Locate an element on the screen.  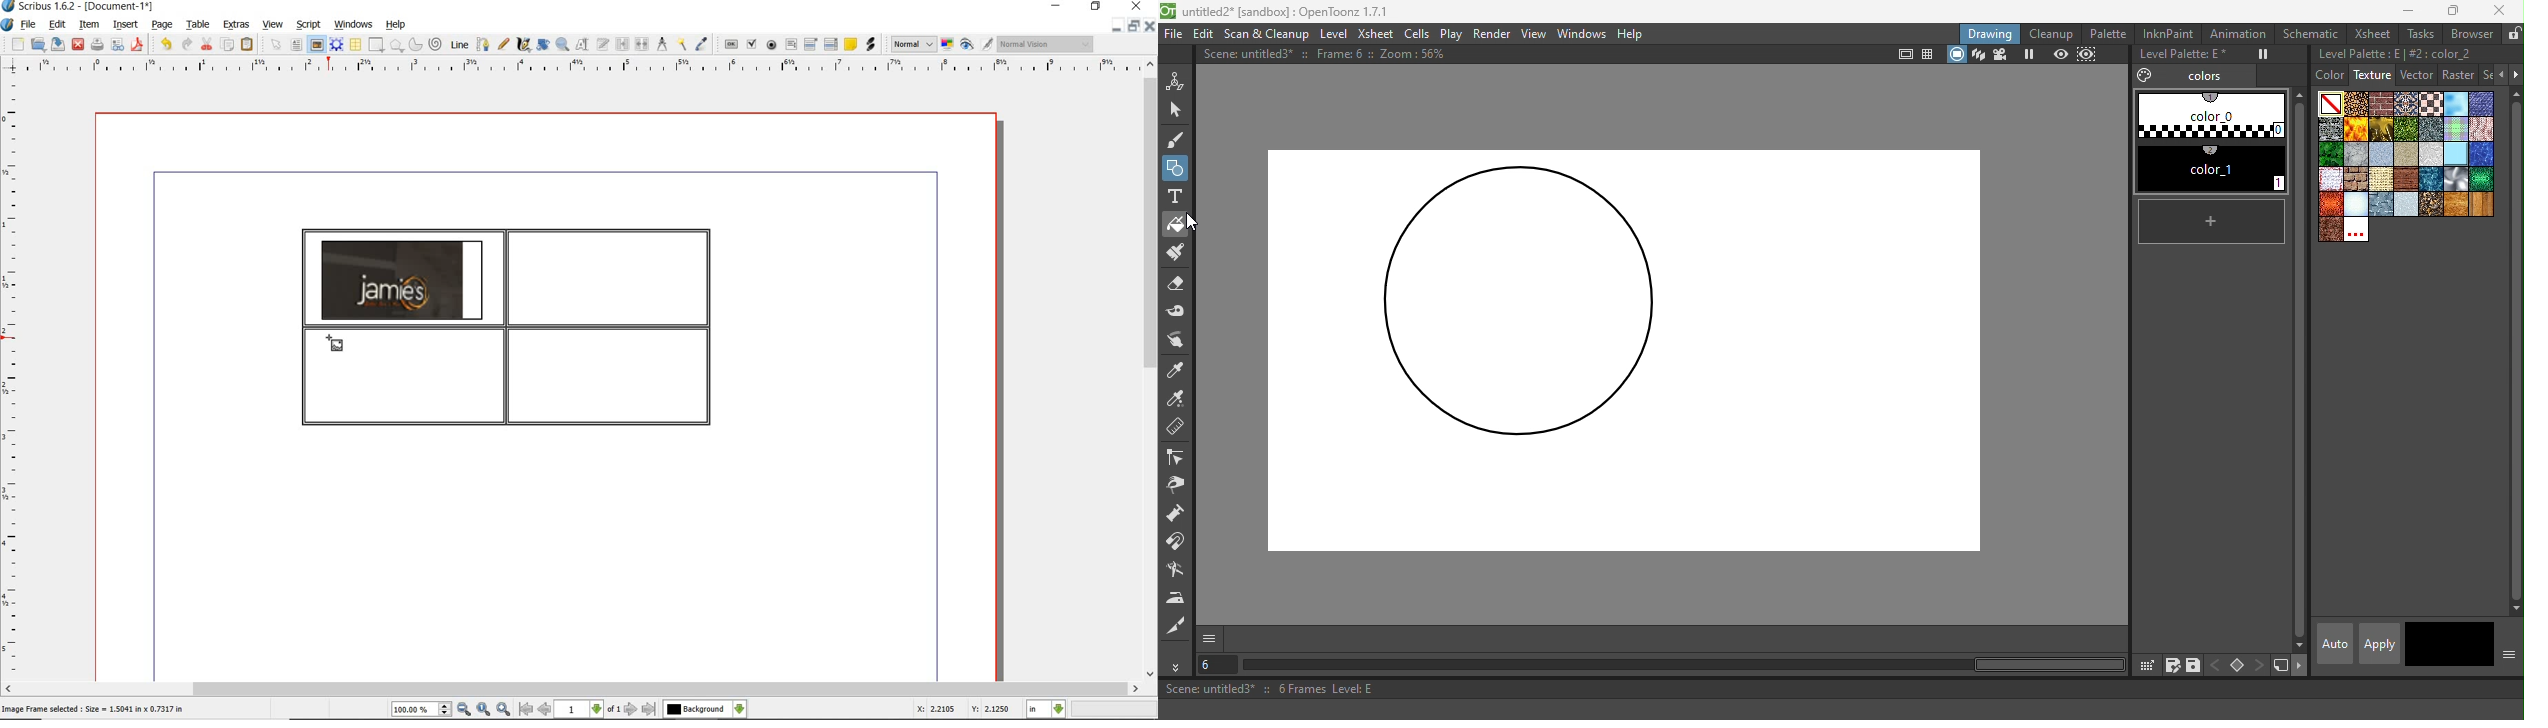
copy item properties is located at coordinates (681, 45).